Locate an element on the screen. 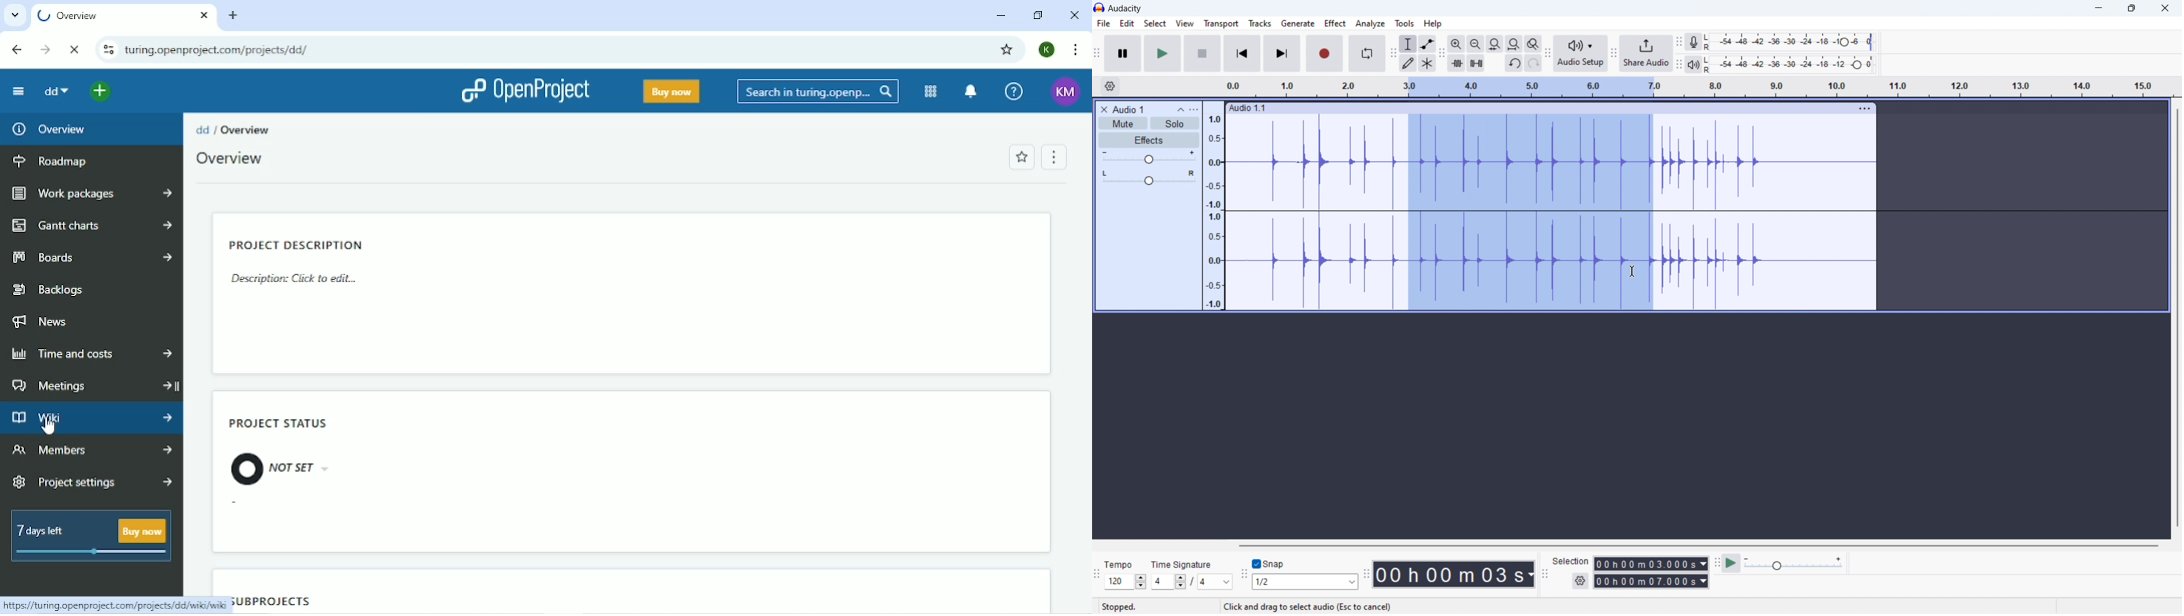 This screenshot has width=2184, height=616. 00h00m07.000s (end time) is located at coordinates (1650, 580).